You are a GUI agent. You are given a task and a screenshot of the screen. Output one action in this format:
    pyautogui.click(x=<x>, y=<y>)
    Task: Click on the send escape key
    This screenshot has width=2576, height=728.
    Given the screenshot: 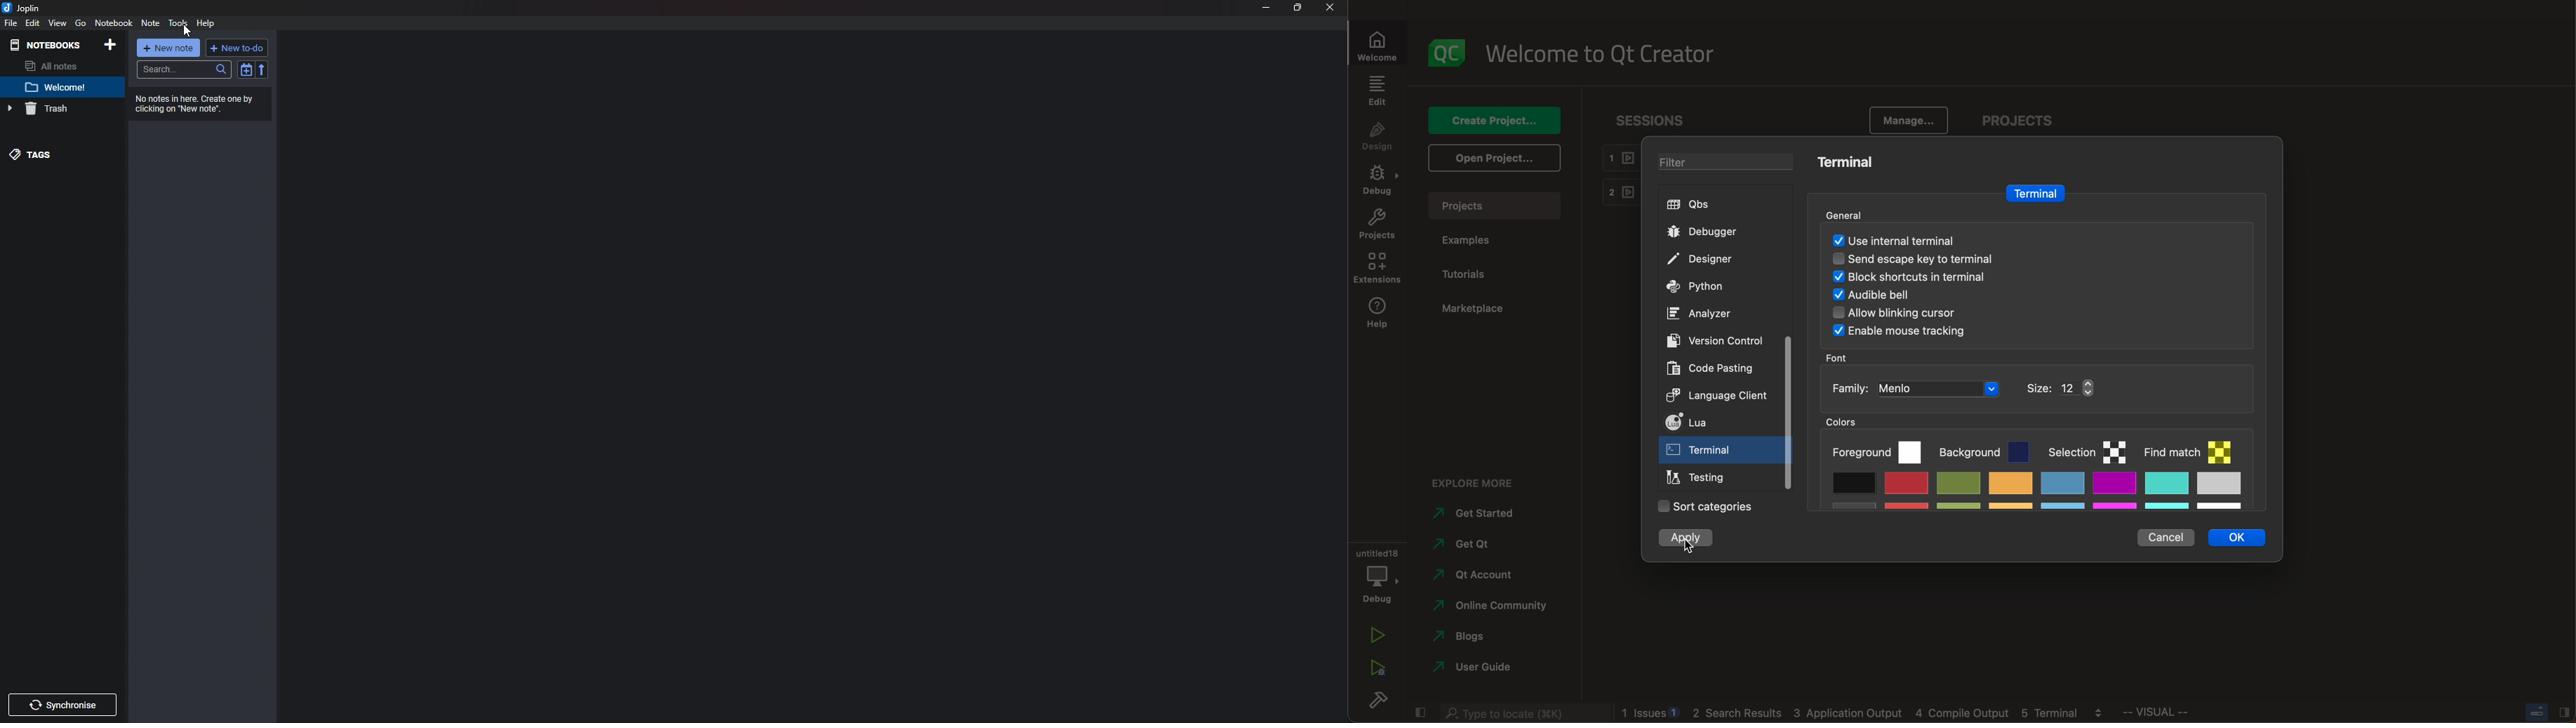 What is the action you would take?
    pyautogui.click(x=1928, y=258)
    